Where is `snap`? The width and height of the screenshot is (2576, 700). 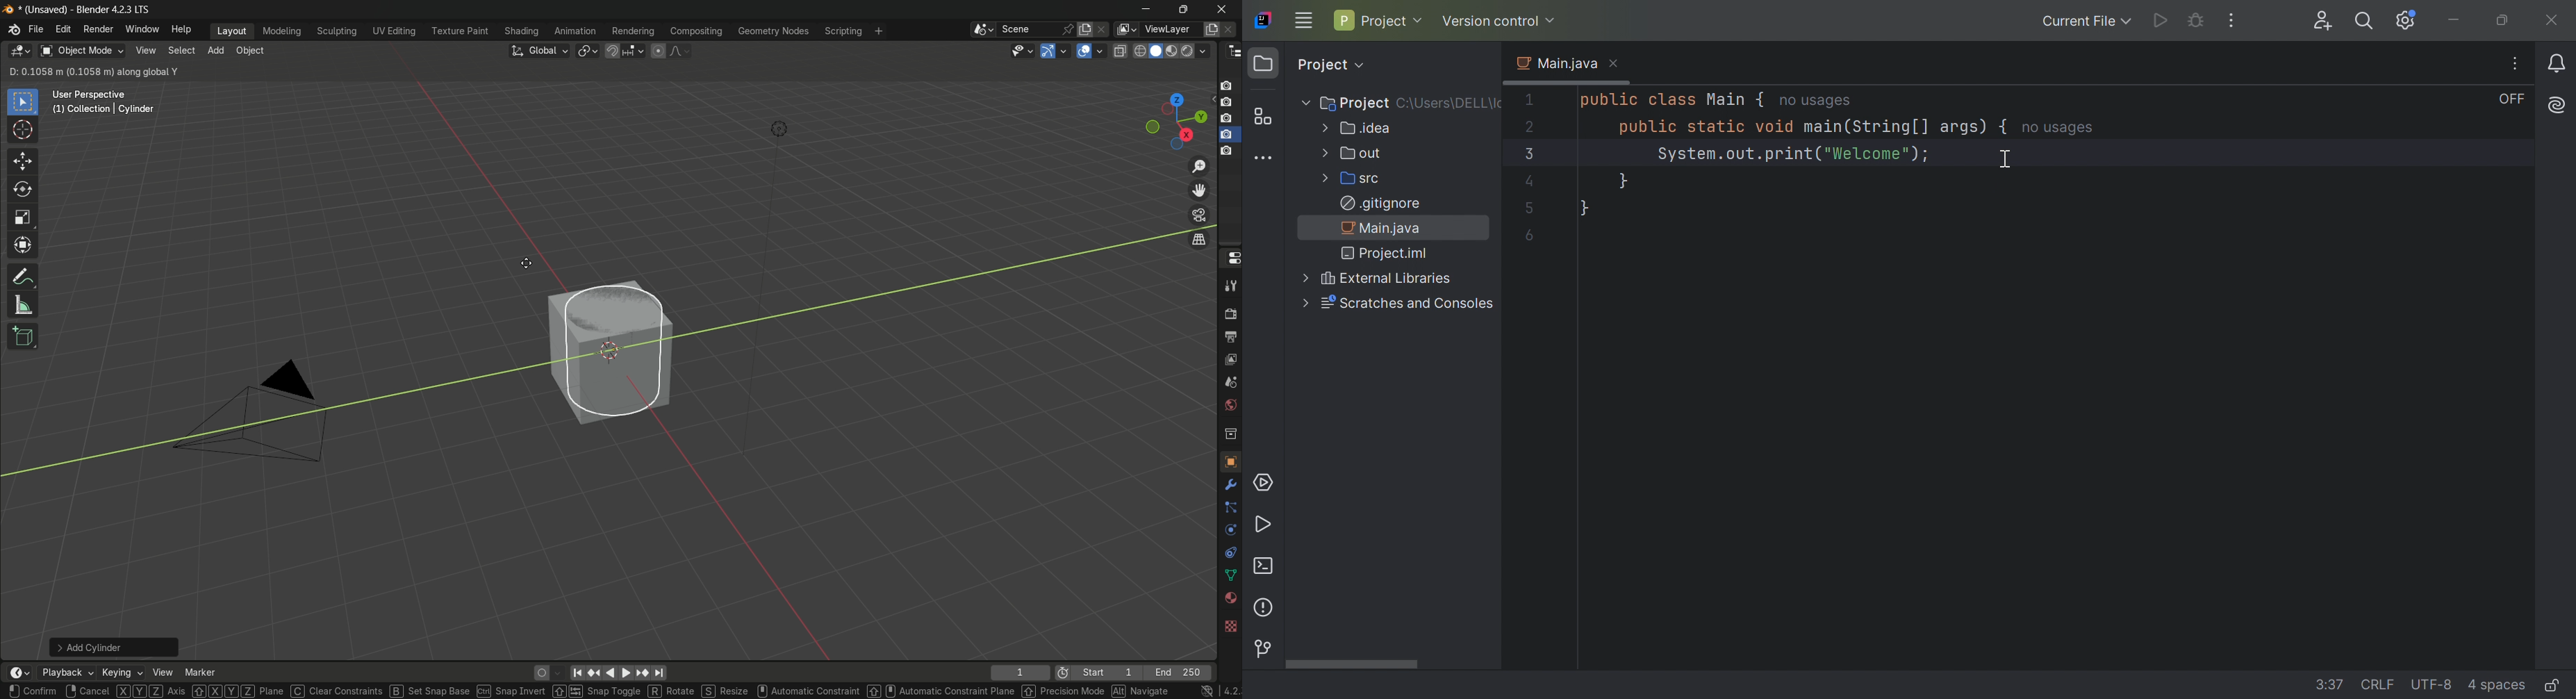
snap is located at coordinates (624, 51).